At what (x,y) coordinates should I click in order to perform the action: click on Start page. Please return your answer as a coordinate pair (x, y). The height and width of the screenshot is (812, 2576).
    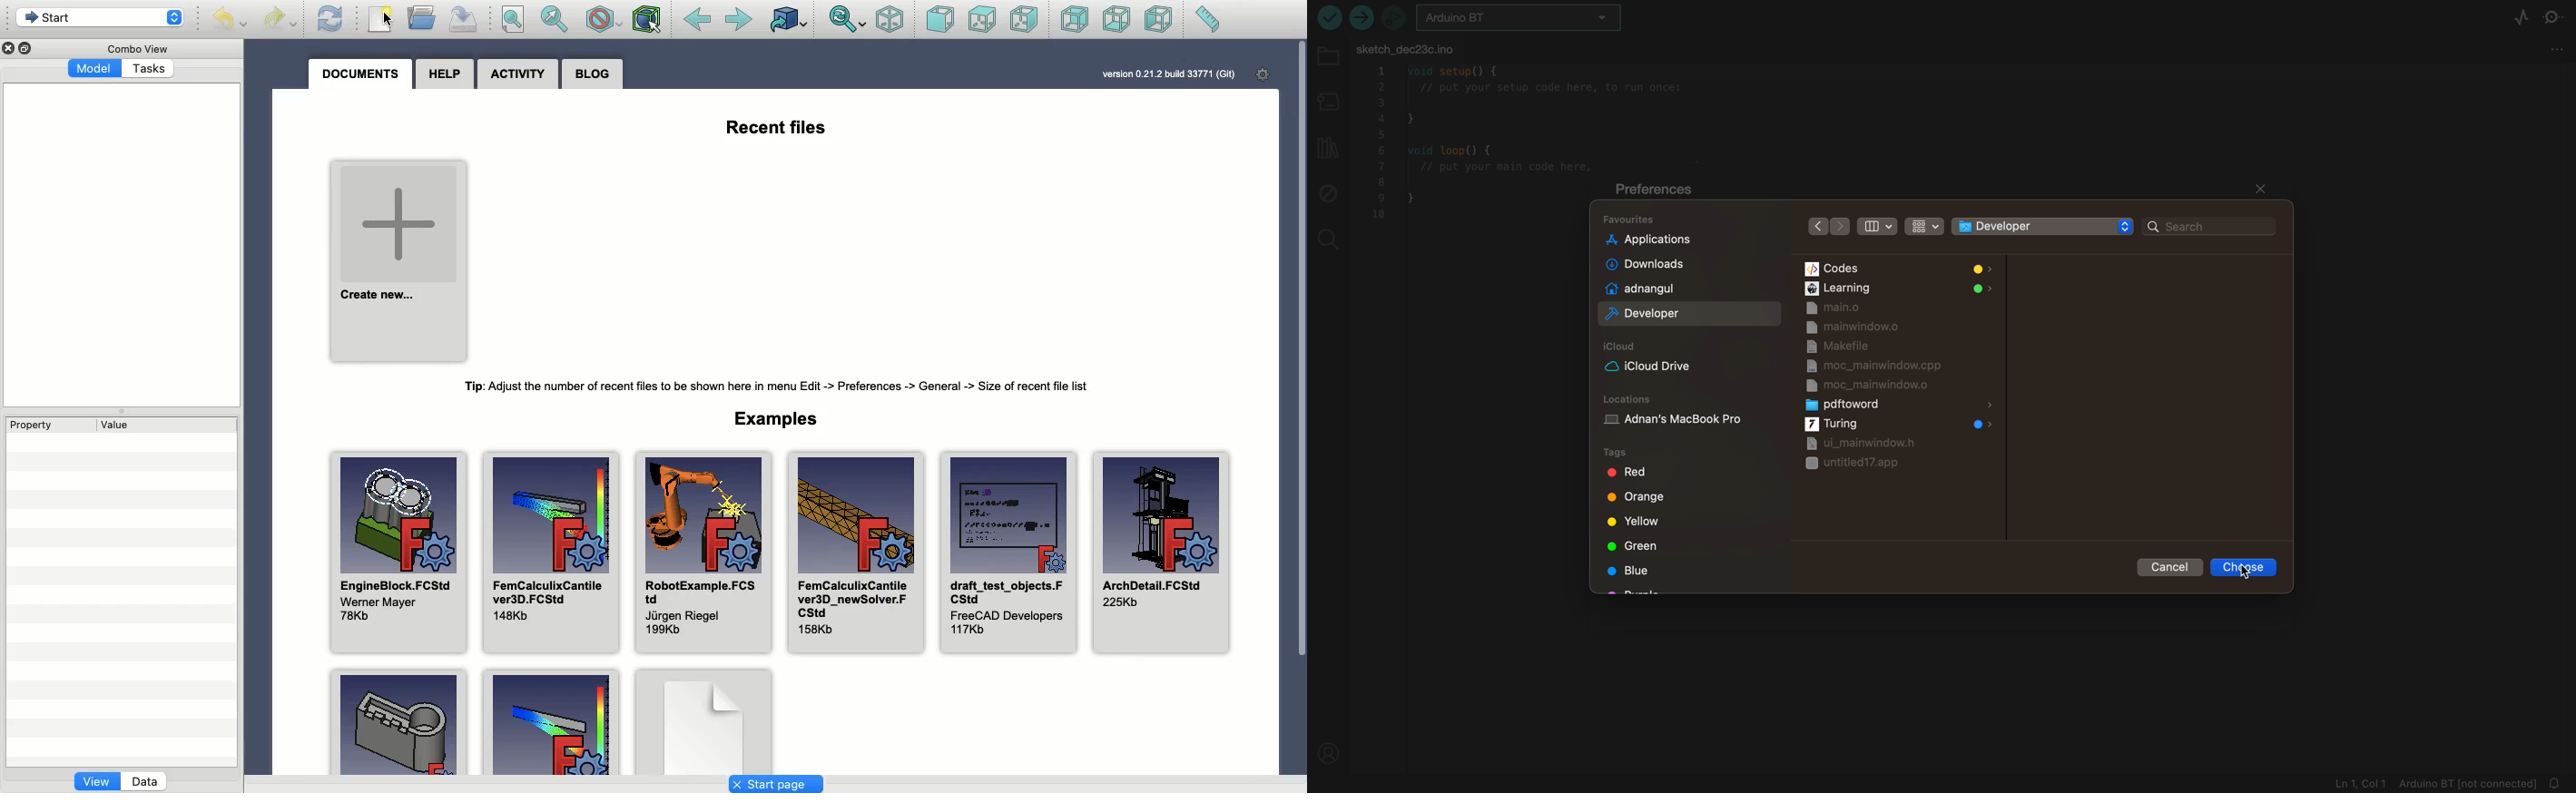
    Looking at the image, I should click on (780, 782).